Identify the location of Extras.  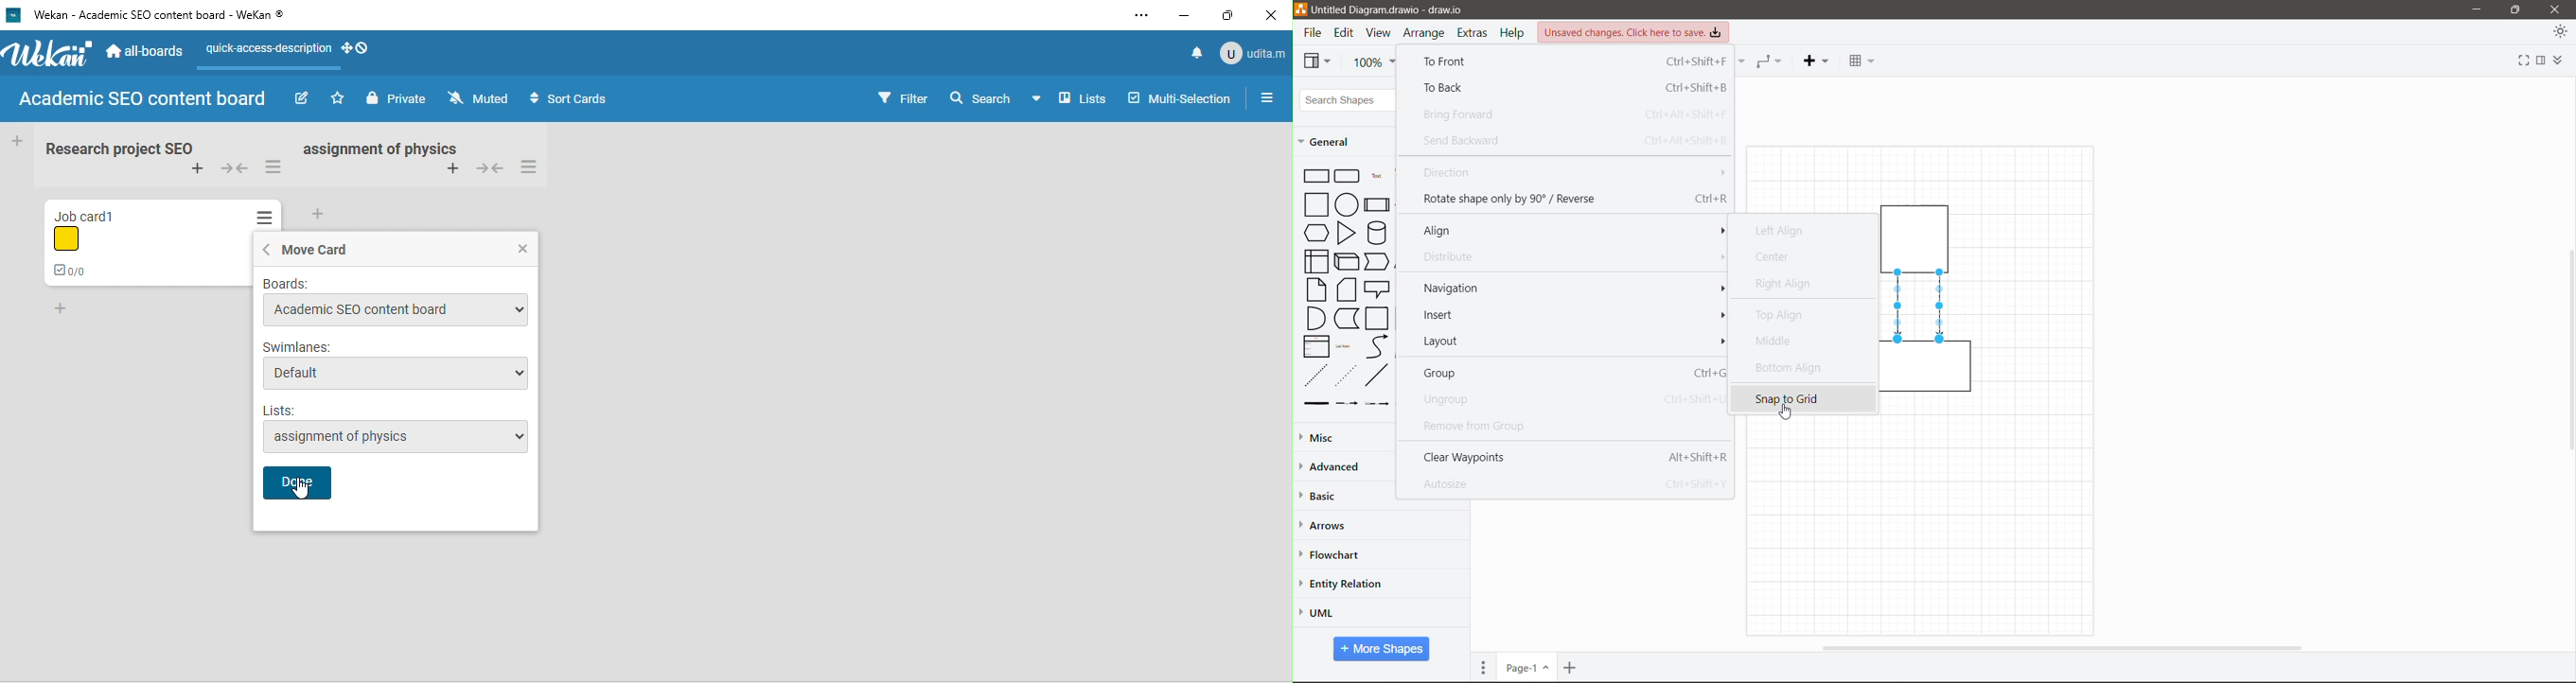
(1474, 33).